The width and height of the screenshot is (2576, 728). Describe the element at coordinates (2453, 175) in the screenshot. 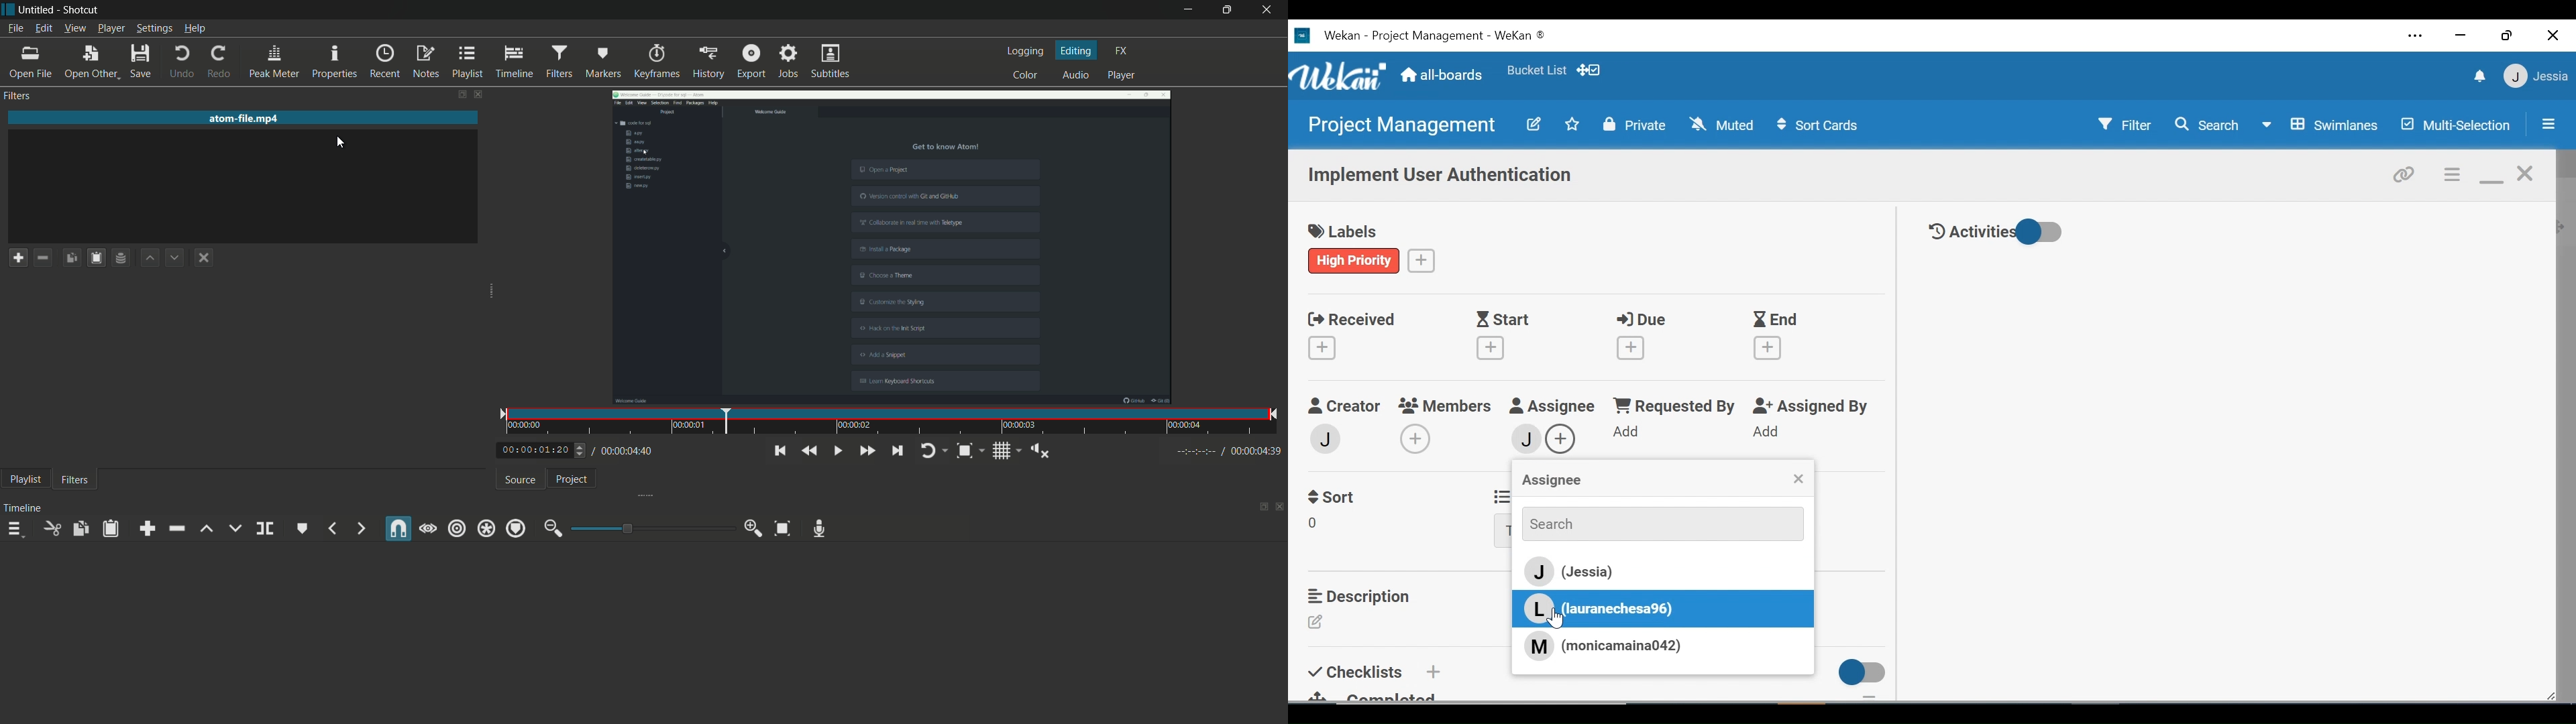

I see `Card actions` at that location.